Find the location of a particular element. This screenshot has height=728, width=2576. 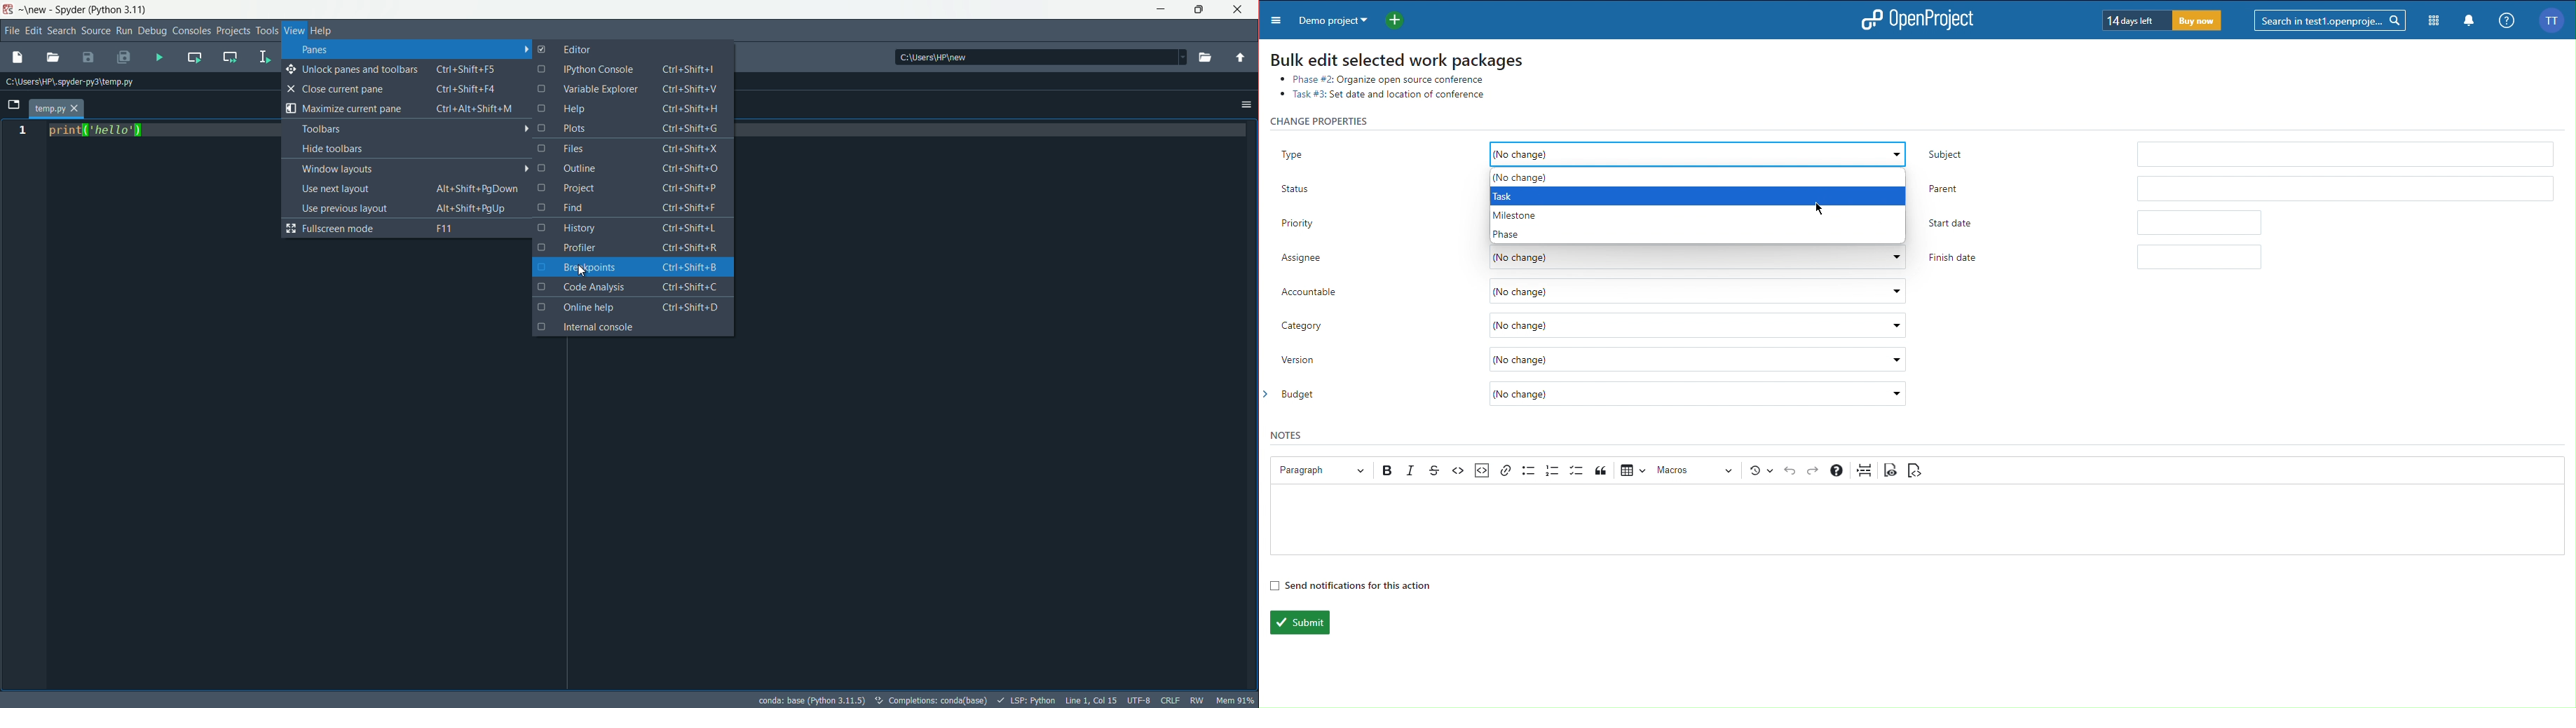

Attachment Settings is located at coordinates (1480, 471).